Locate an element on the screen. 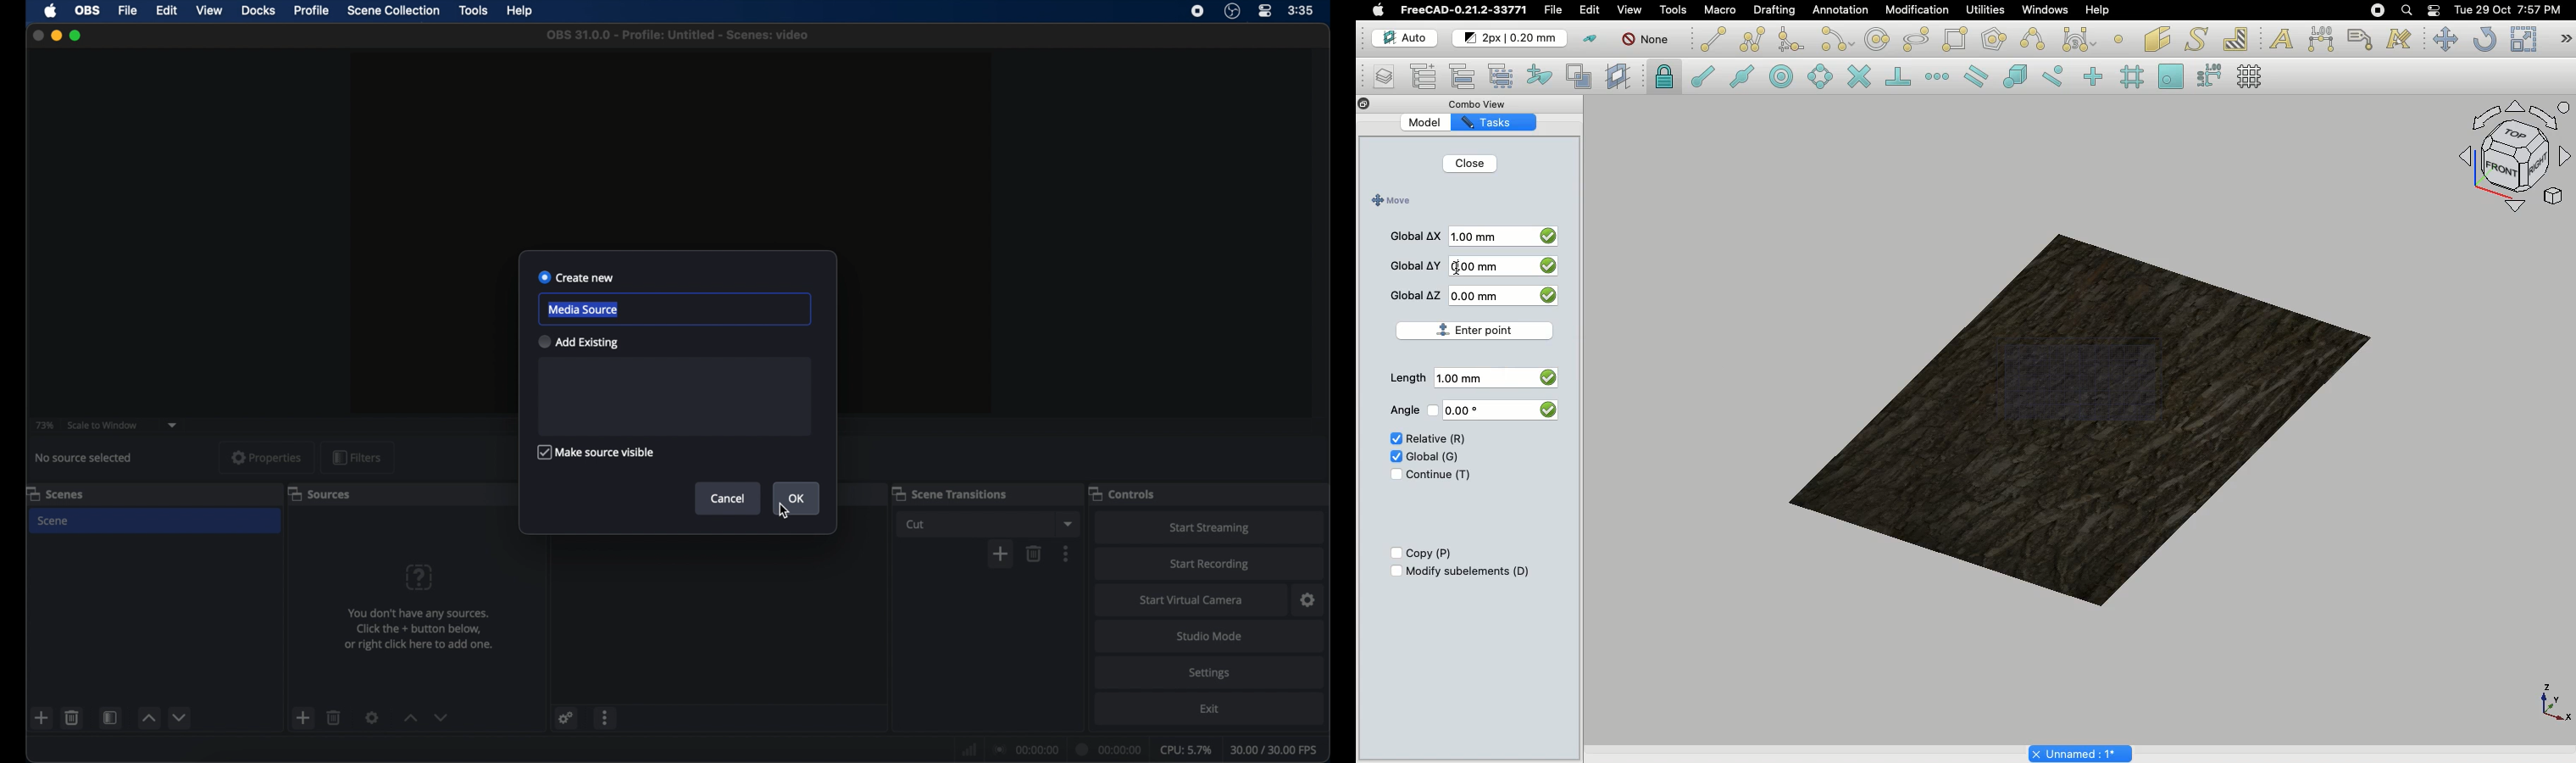  Shape from text is located at coordinates (2199, 41).